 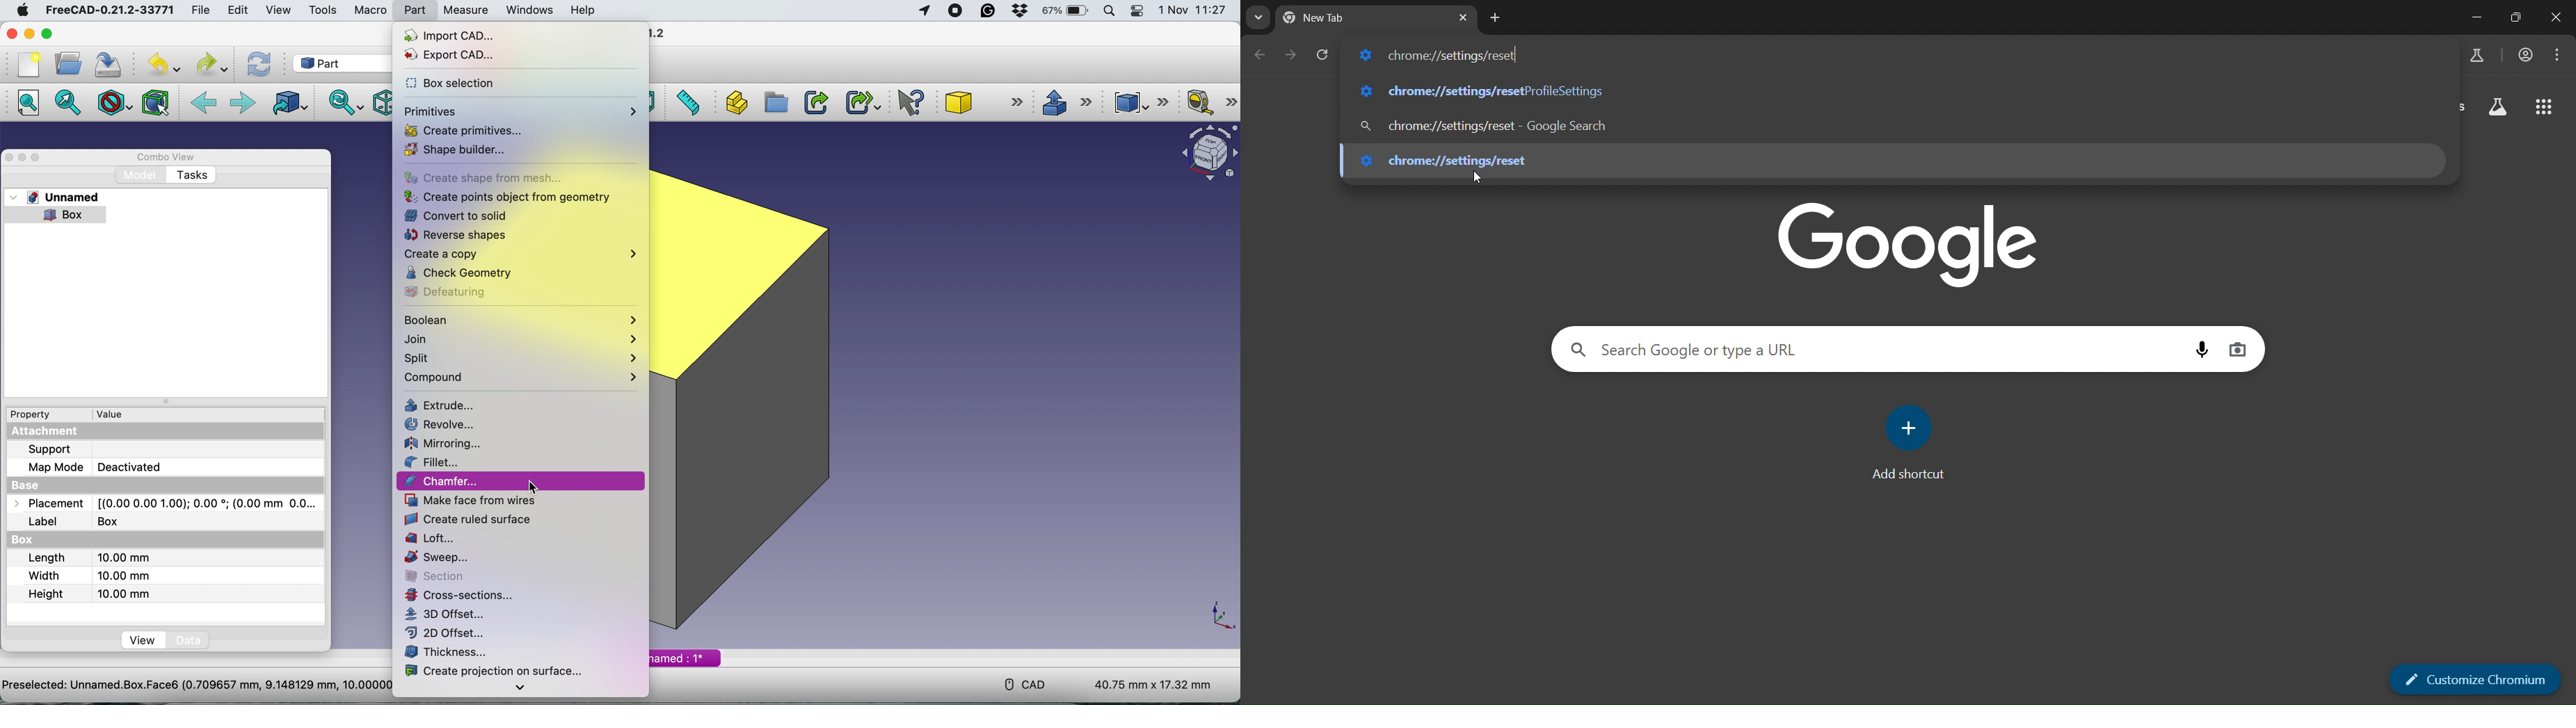 What do you see at coordinates (524, 112) in the screenshot?
I see `primitives` at bounding box center [524, 112].